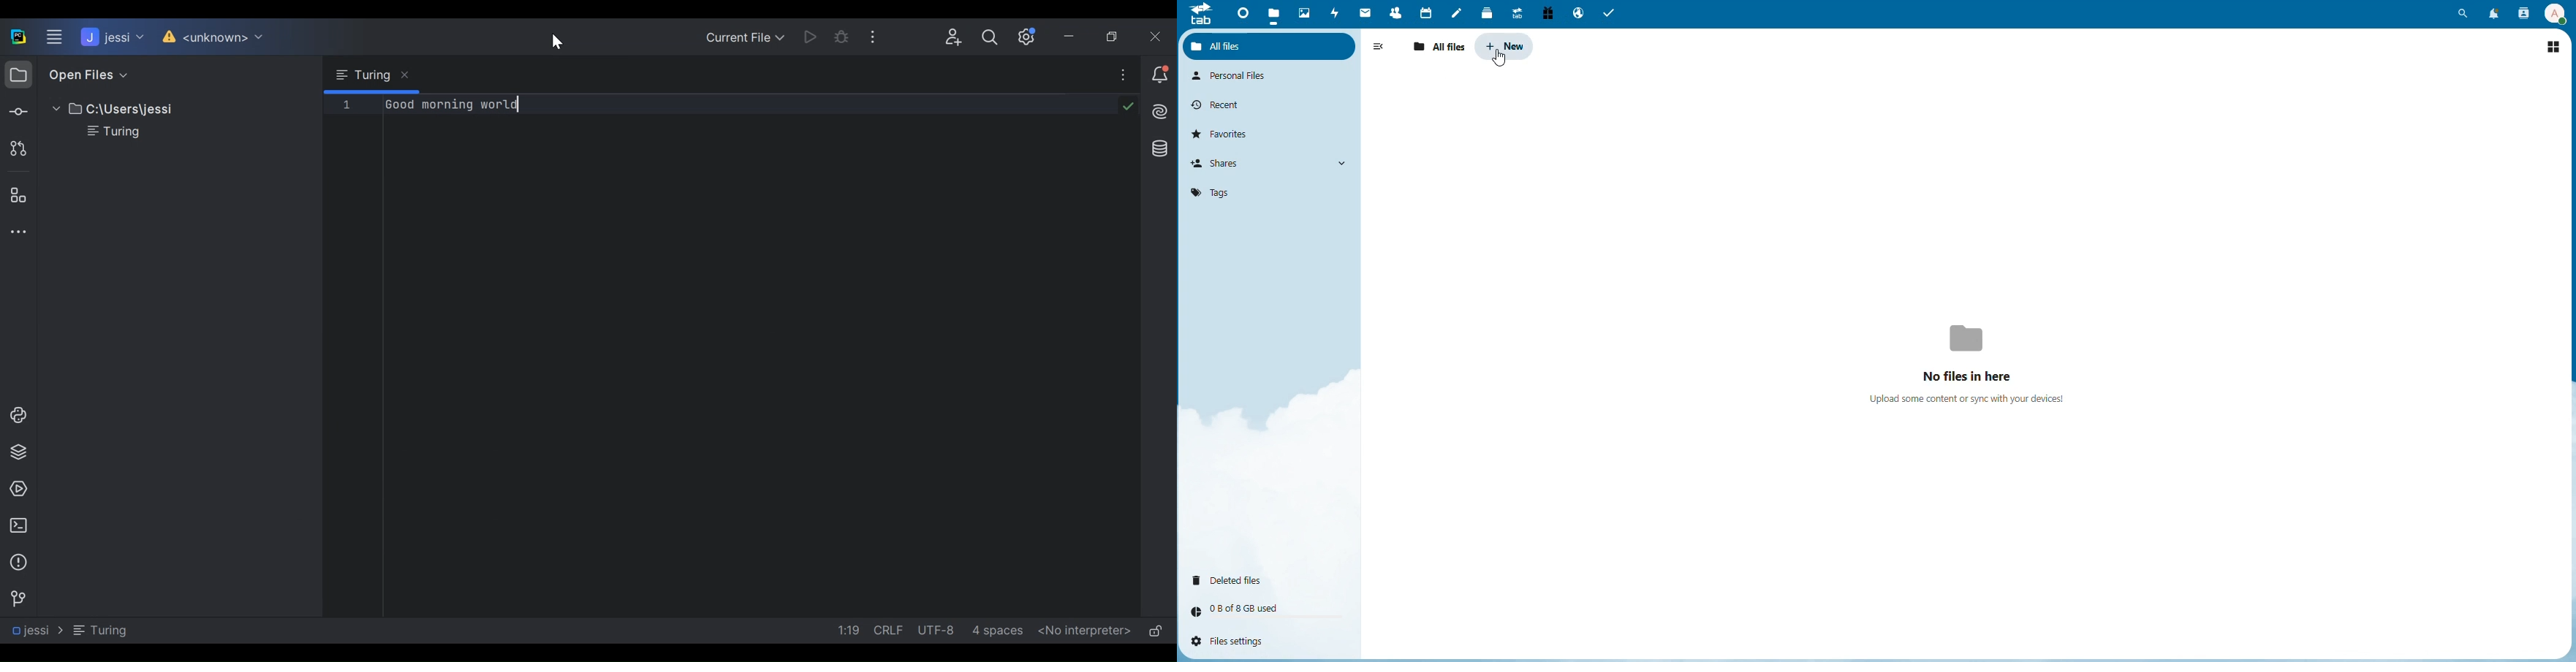  I want to click on Upgrade, so click(1516, 13).